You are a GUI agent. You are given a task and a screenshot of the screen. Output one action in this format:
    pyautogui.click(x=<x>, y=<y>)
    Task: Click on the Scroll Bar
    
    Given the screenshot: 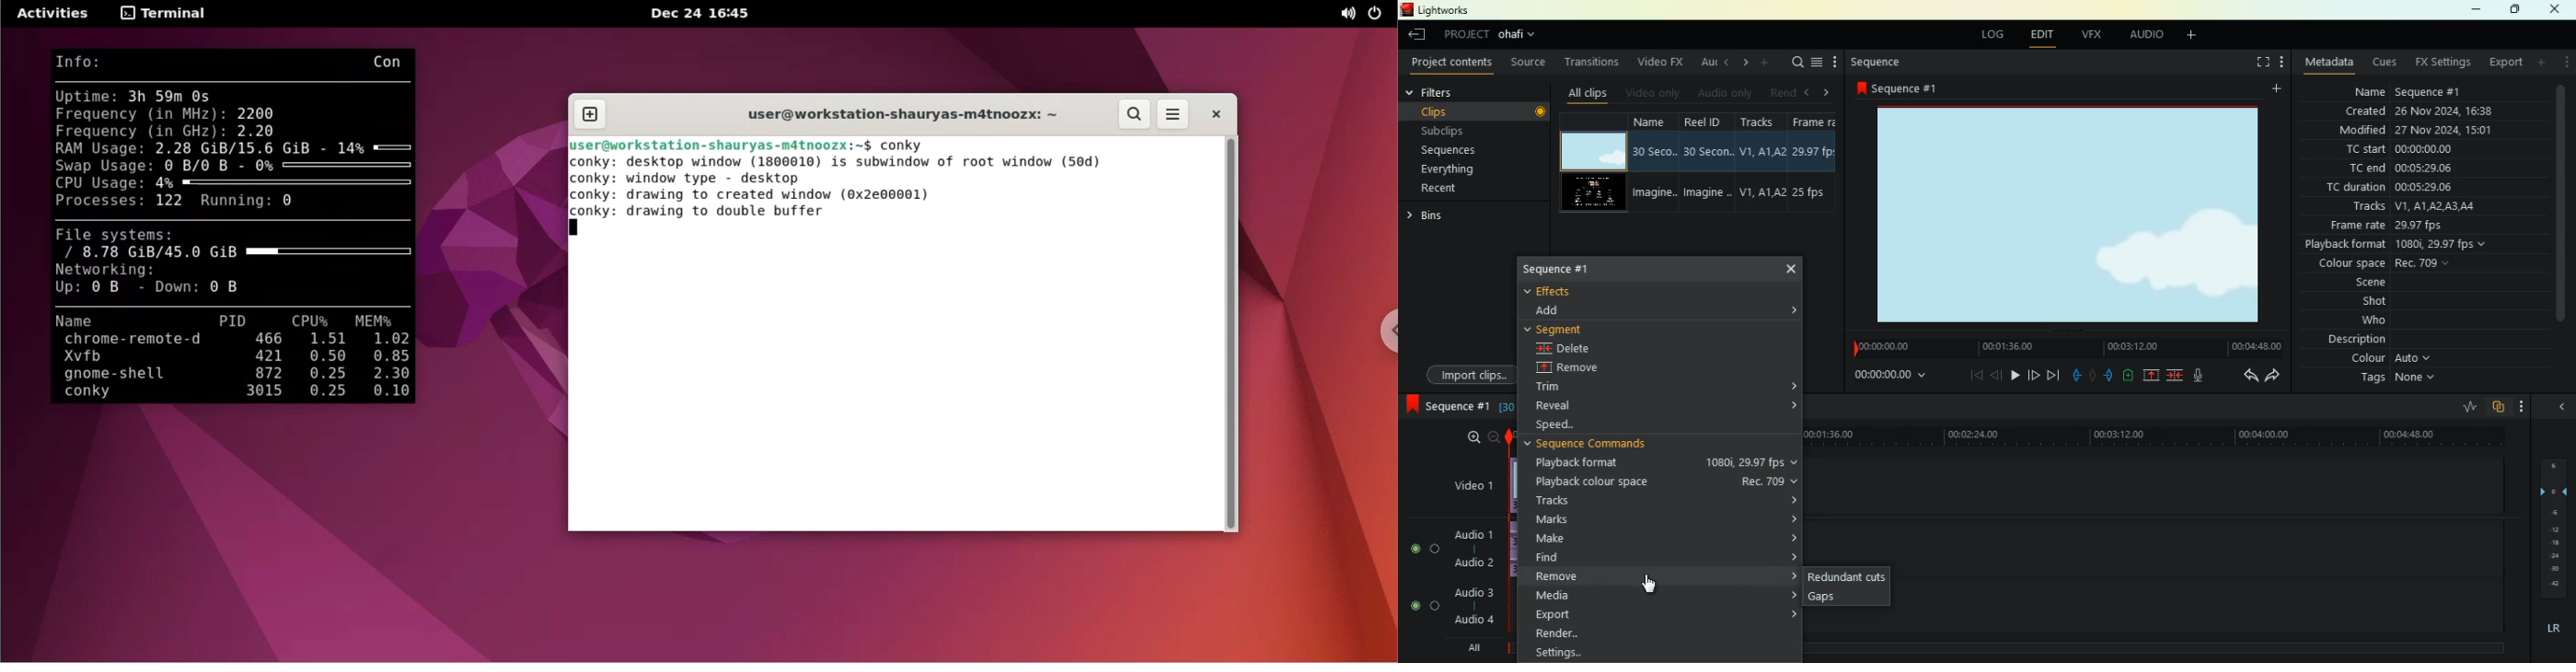 What is the action you would take?
    pyautogui.click(x=2560, y=207)
    